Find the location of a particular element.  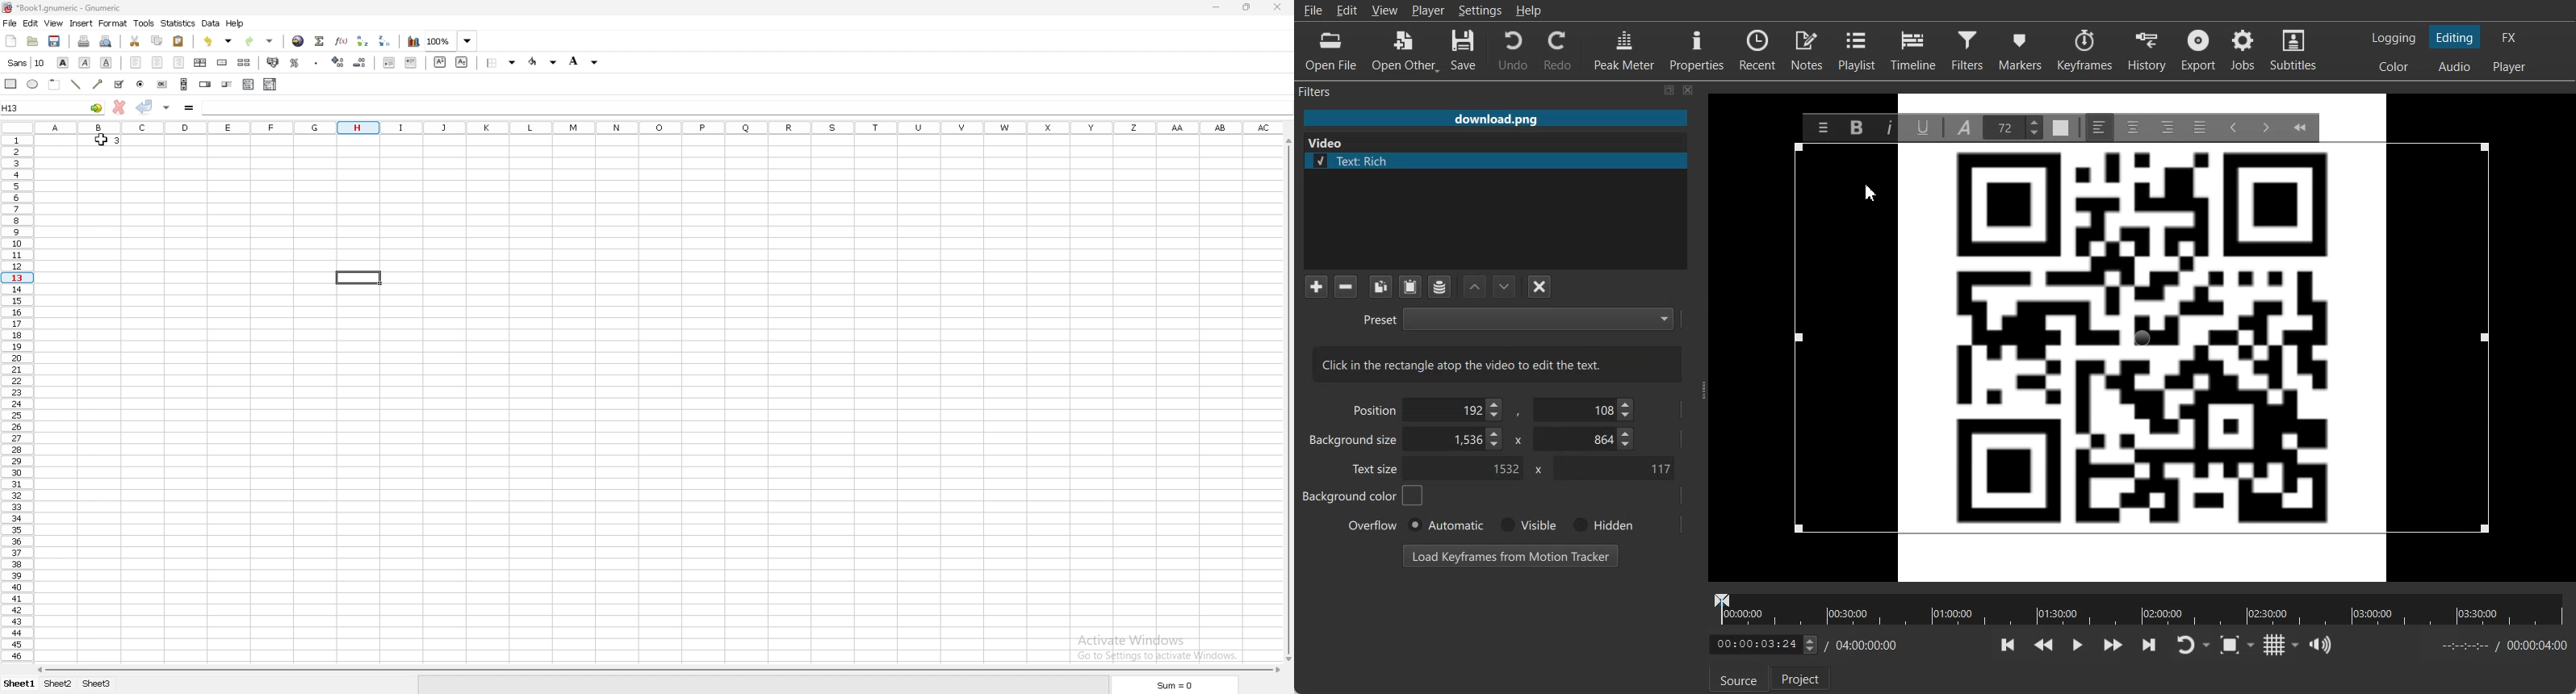

Left is located at coordinates (2099, 127).